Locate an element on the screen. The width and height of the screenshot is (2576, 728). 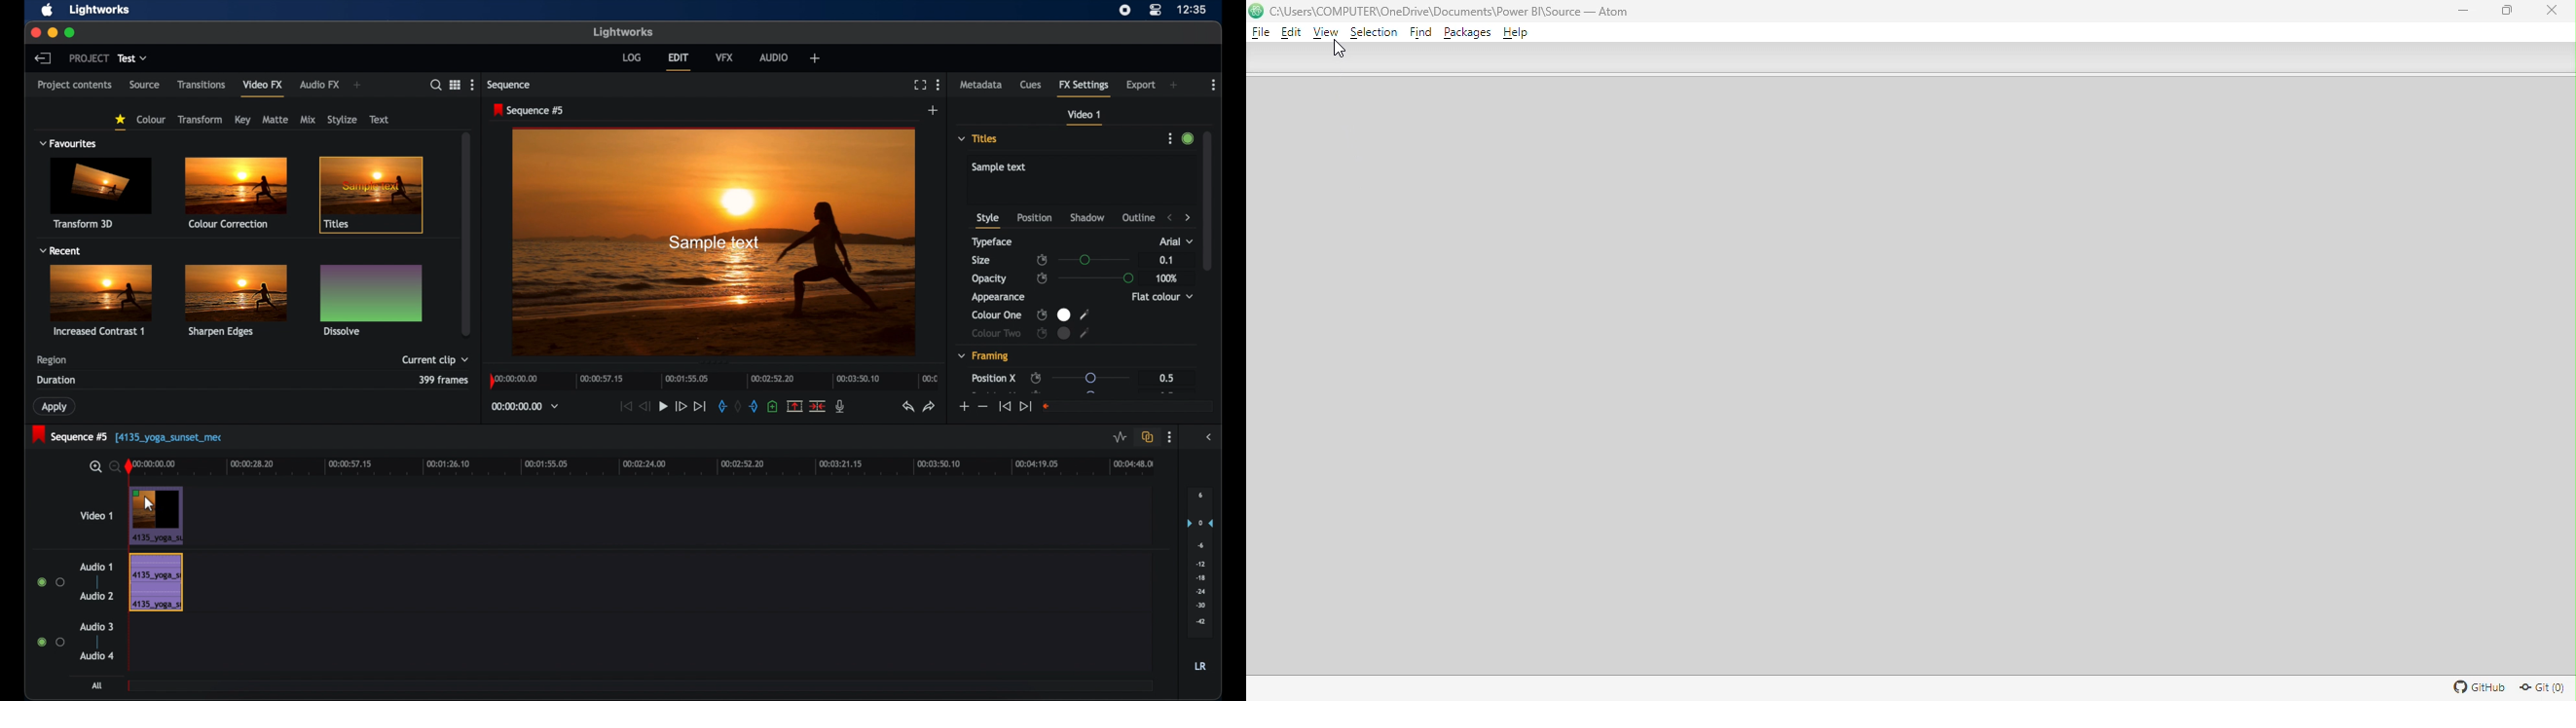
enable/disable is located at coordinates (1041, 314).